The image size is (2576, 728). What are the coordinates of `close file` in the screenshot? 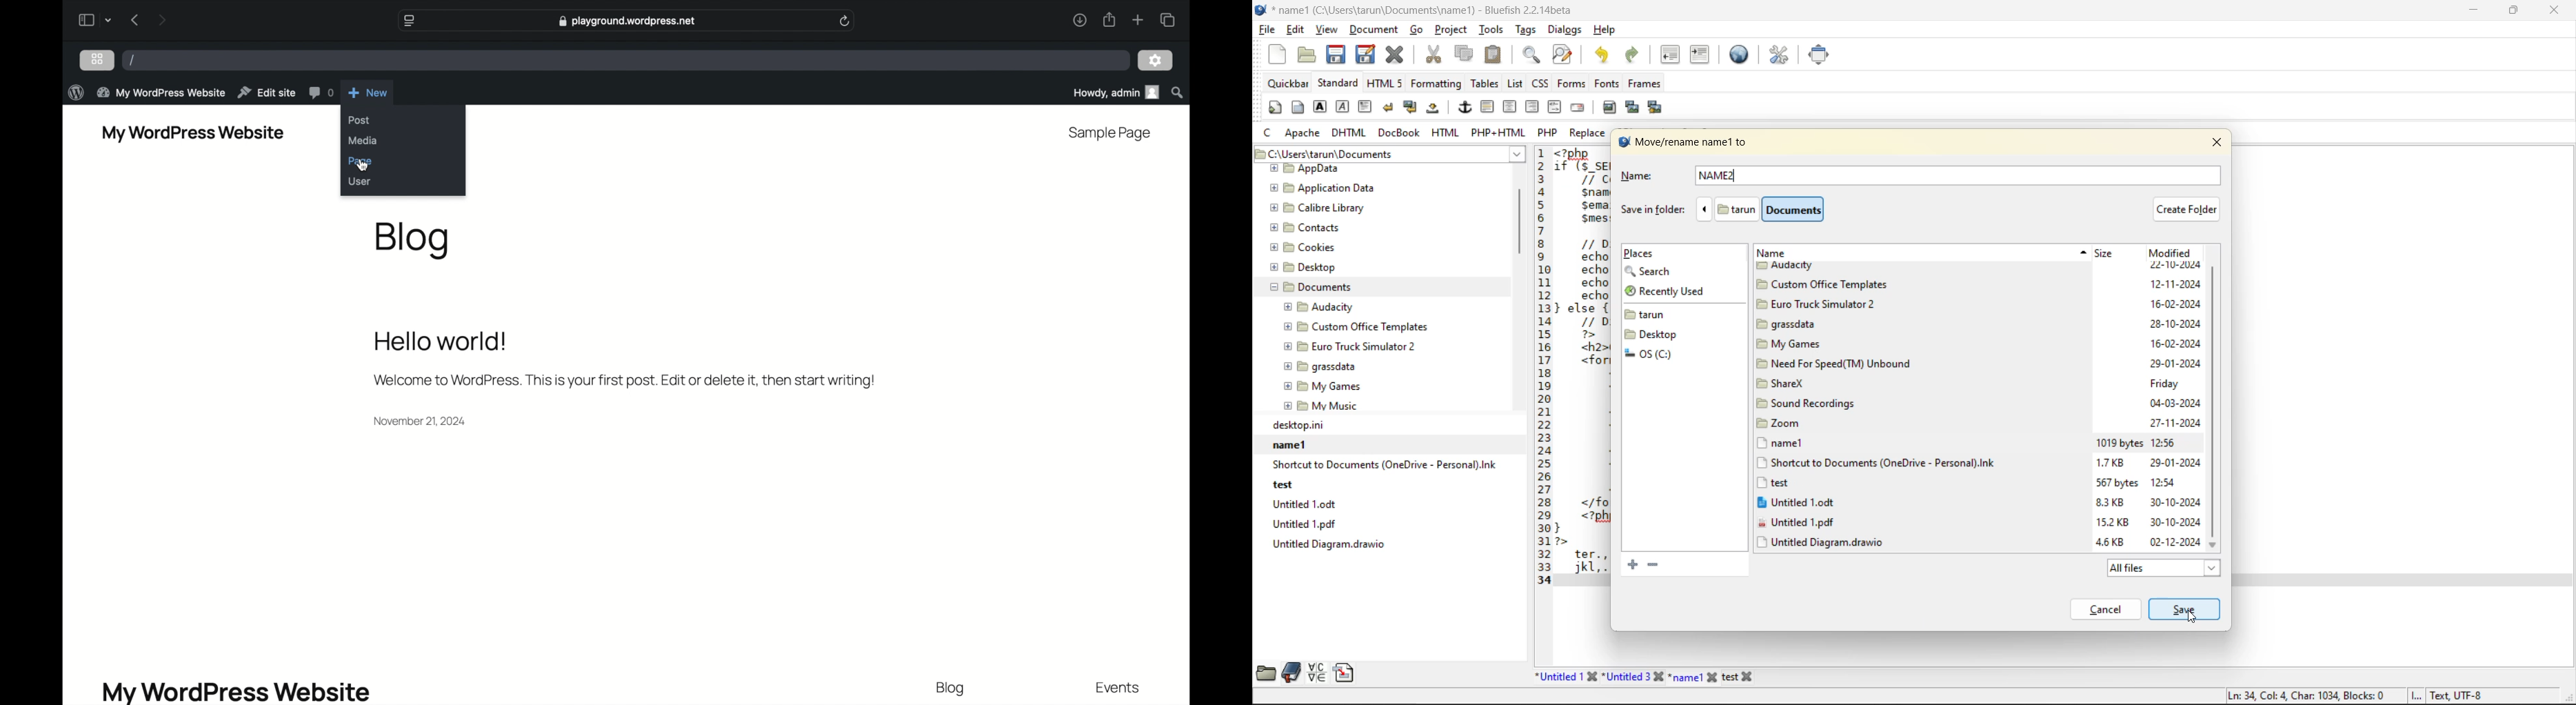 It's located at (1395, 54).